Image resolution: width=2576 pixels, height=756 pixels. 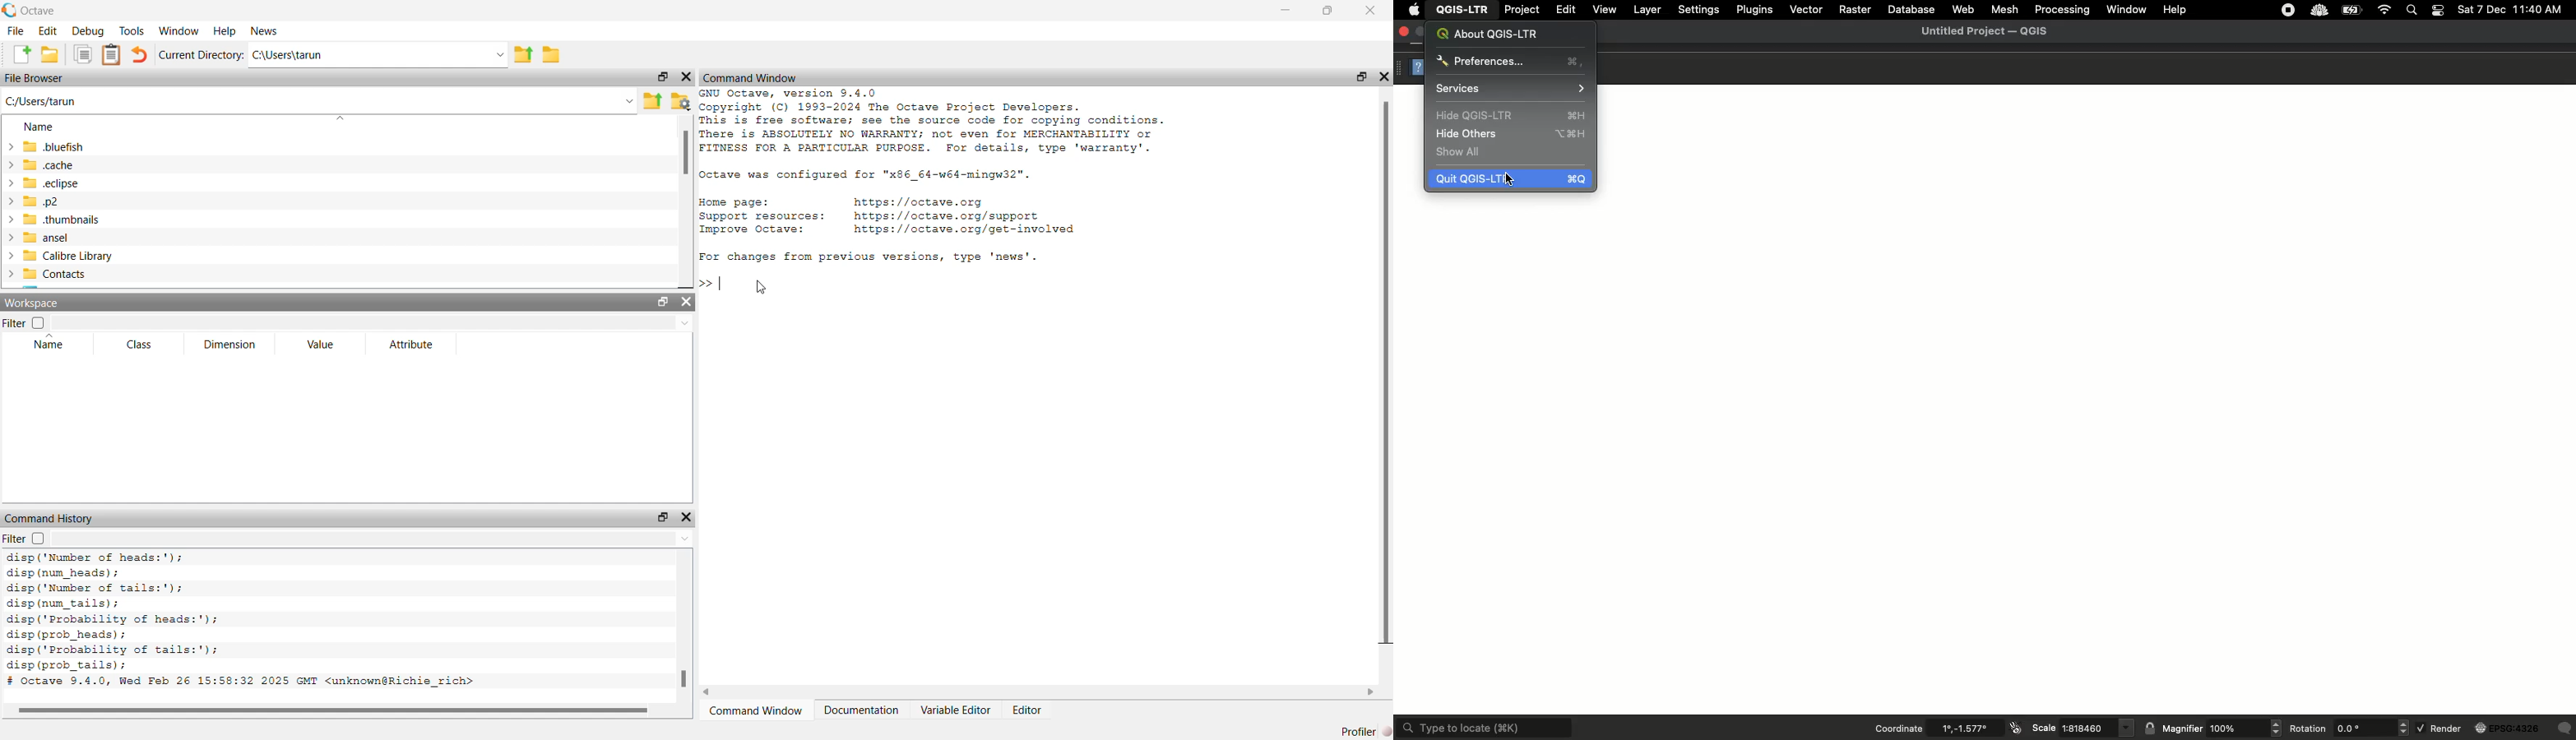 I want to click on Vector, so click(x=1808, y=9).